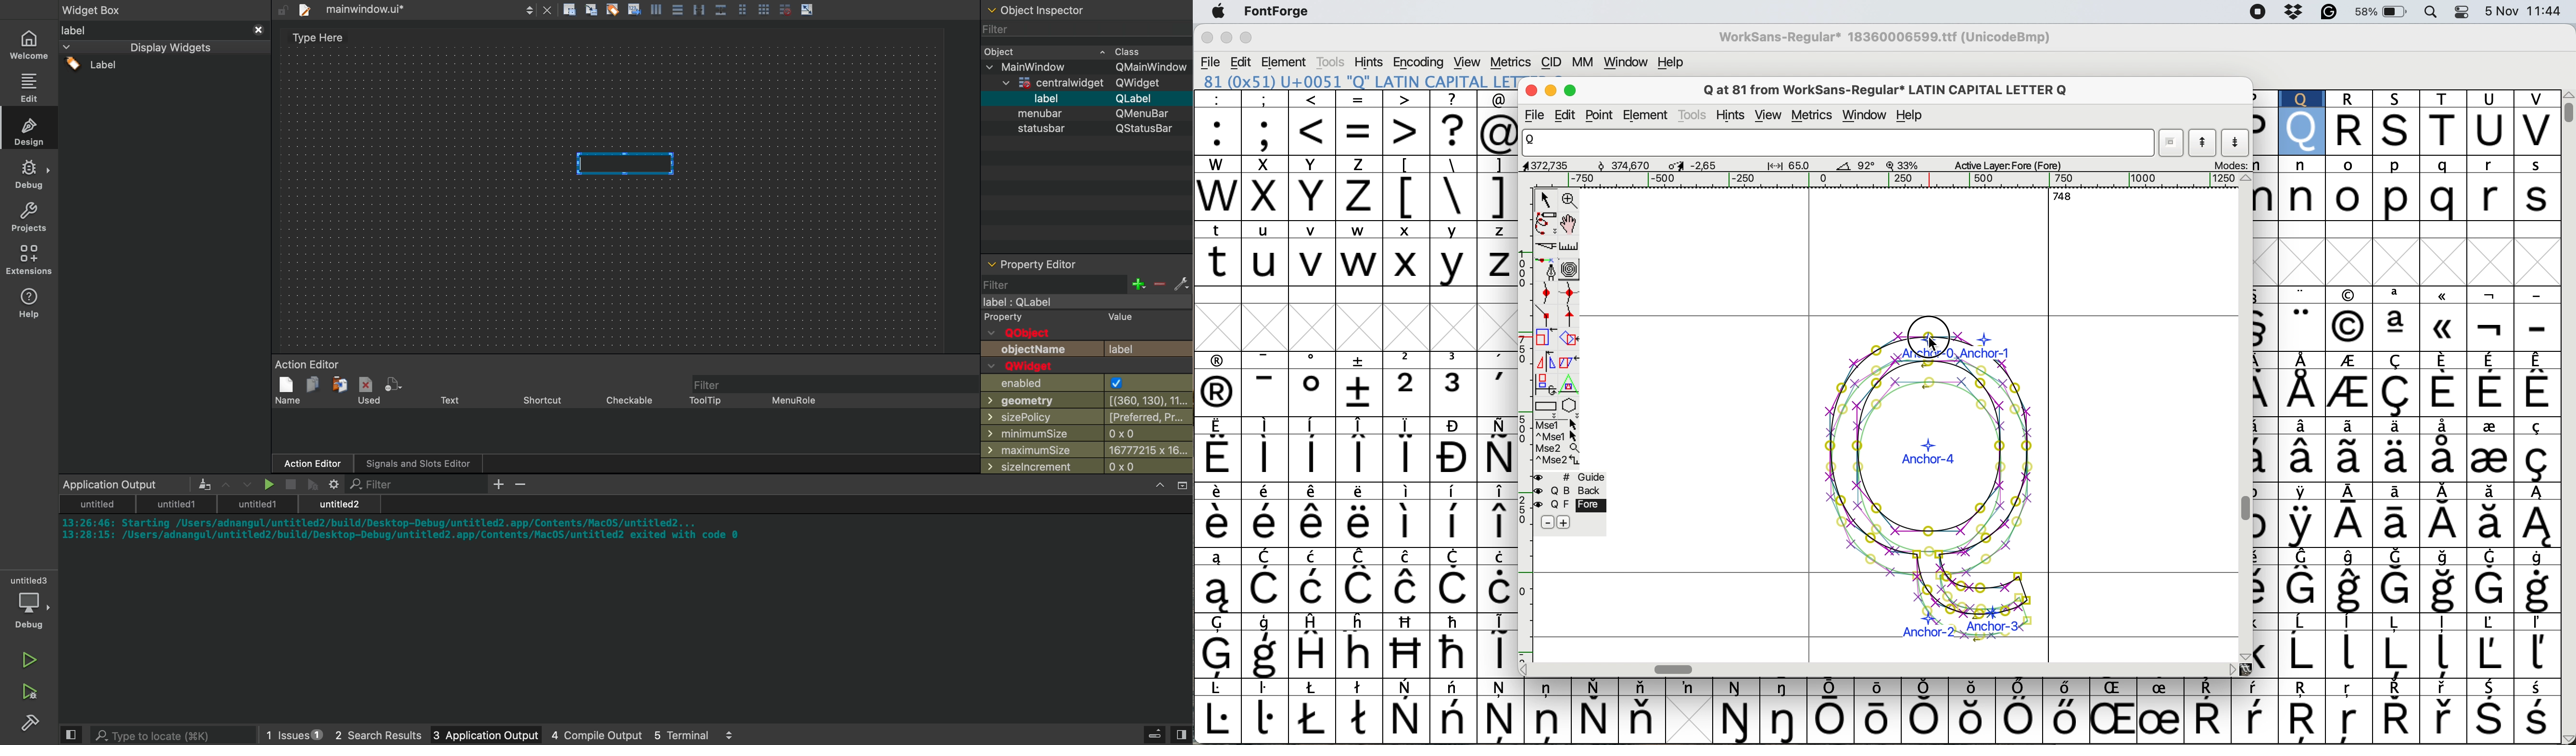  I want to click on fontforge, so click(1273, 11).